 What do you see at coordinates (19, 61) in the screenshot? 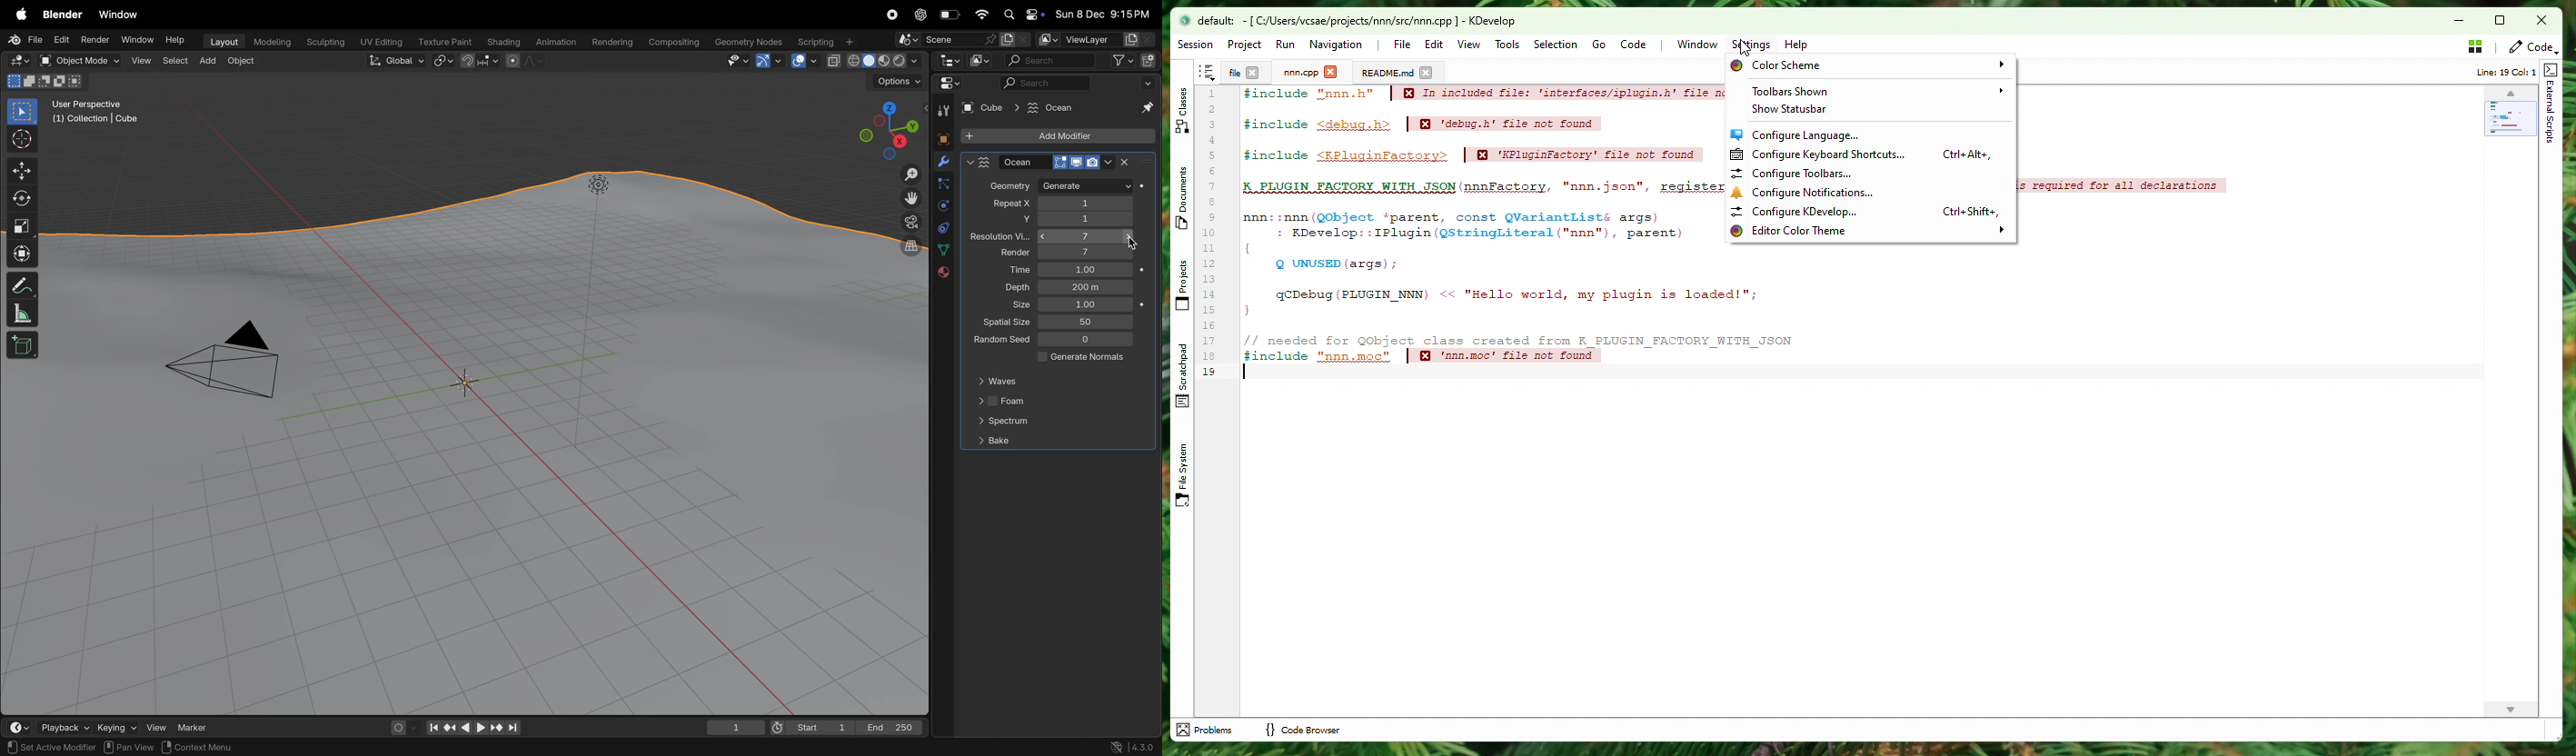
I see `editor type` at bounding box center [19, 61].